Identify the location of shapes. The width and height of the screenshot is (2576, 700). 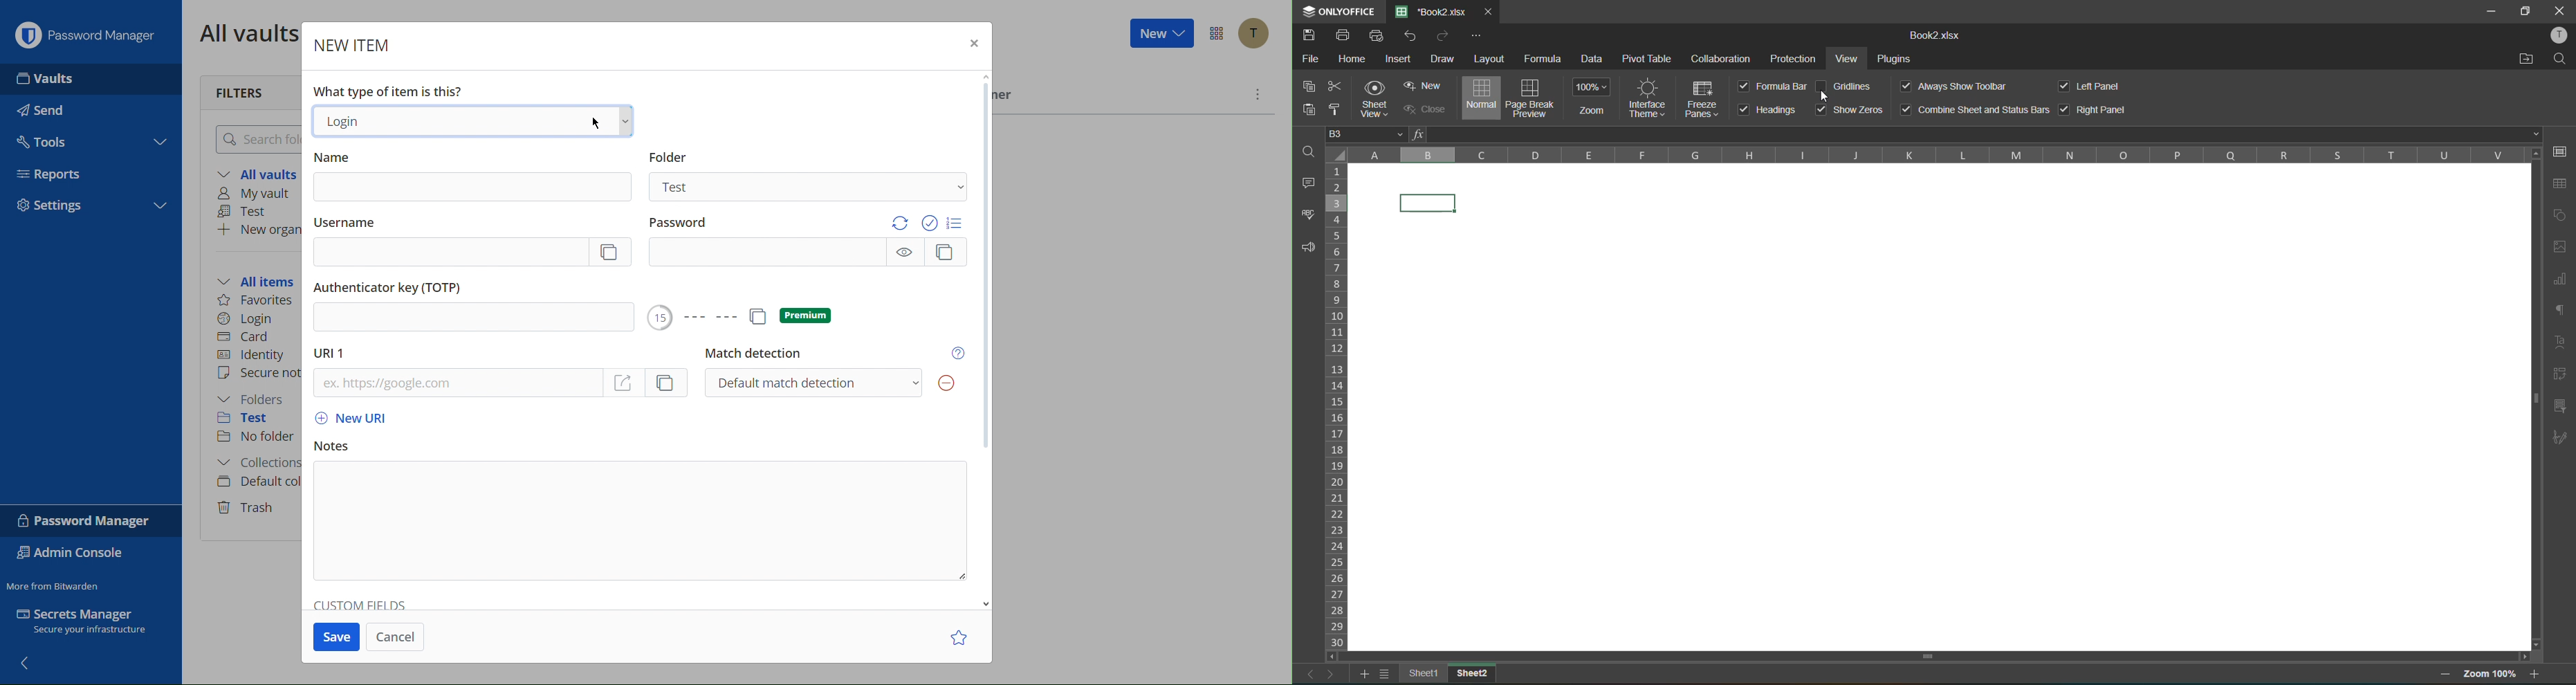
(2560, 214).